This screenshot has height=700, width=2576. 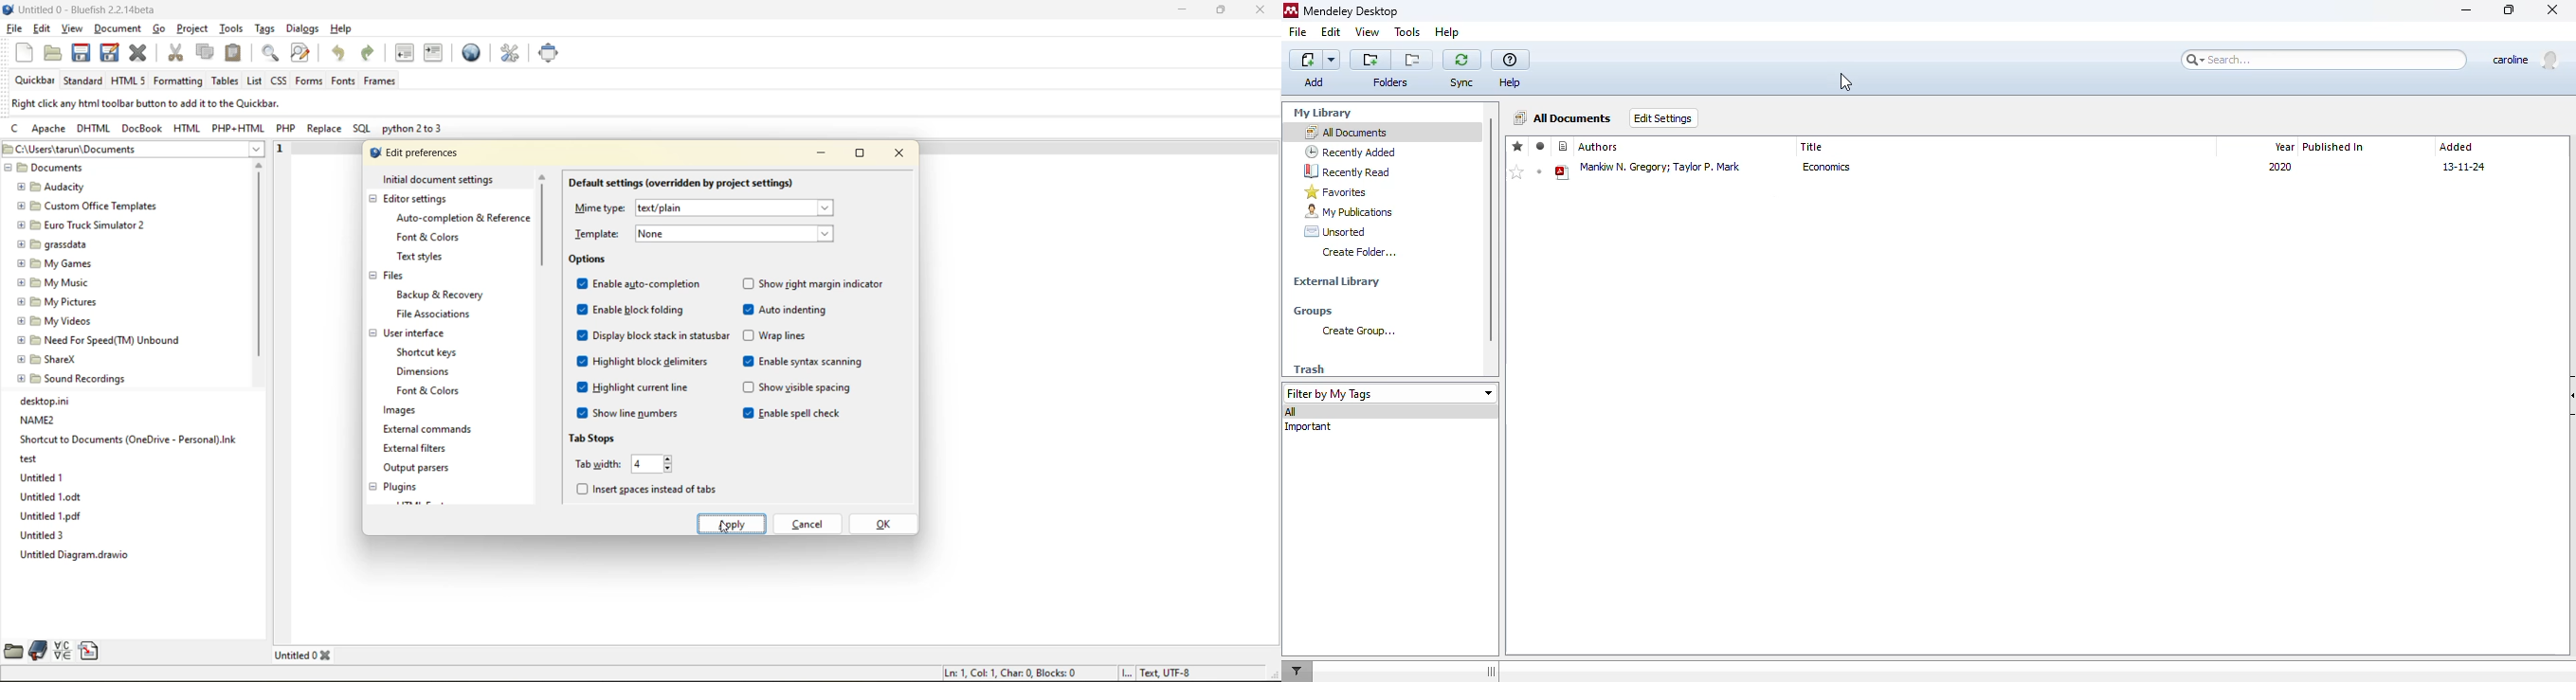 What do you see at coordinates (308, 81) in the screenshot?
I see `forms` at bounding box center [308, 81].